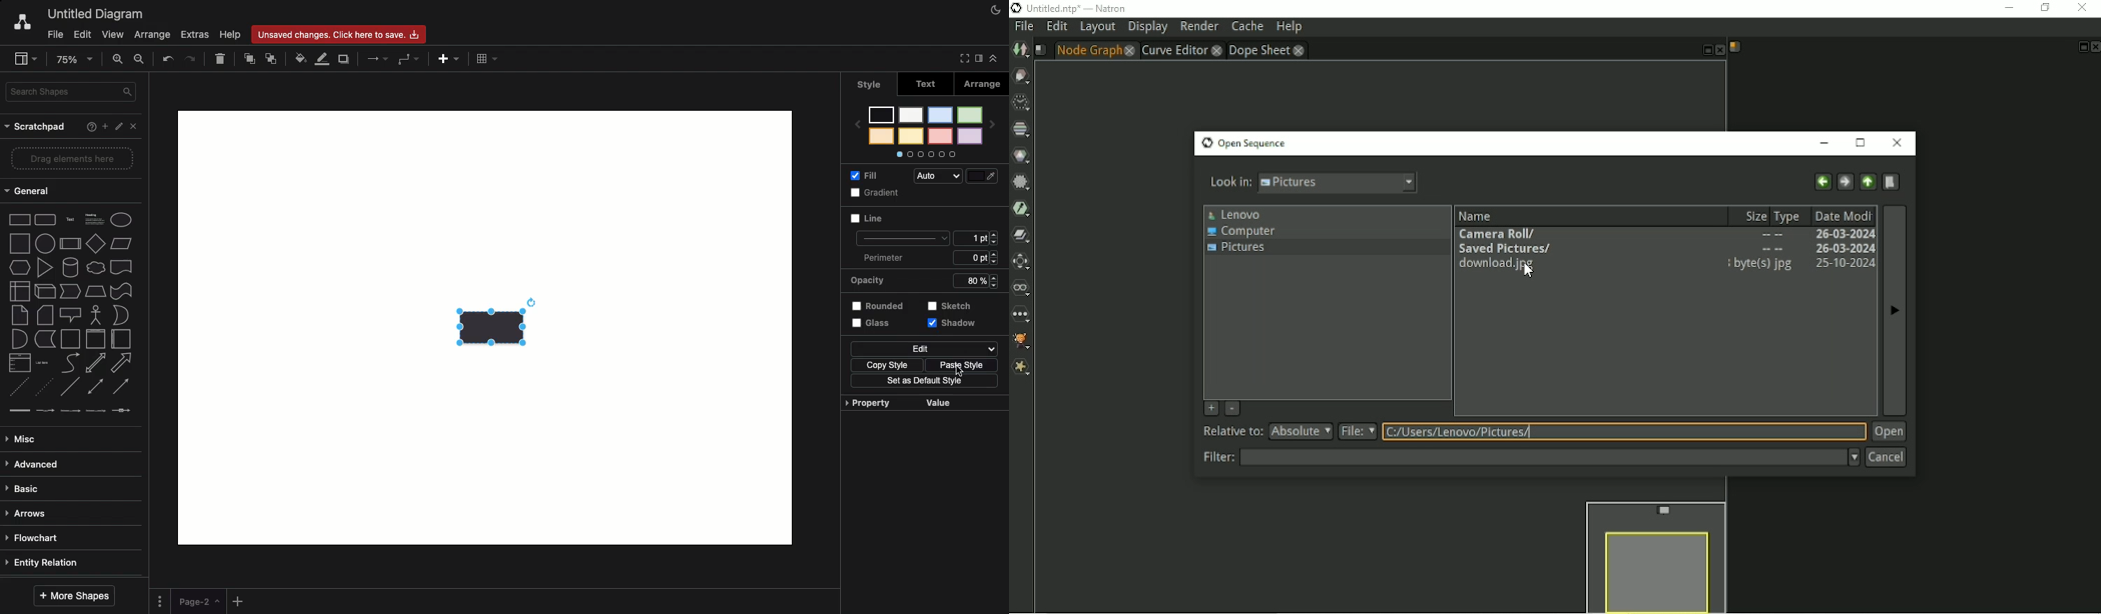 Image resolution: width=2128 pixels, height=616 pixels. What do you see at coordinates (74, 60) in the screenshot?
I see `Zoom` at bounding box center [74, 60].